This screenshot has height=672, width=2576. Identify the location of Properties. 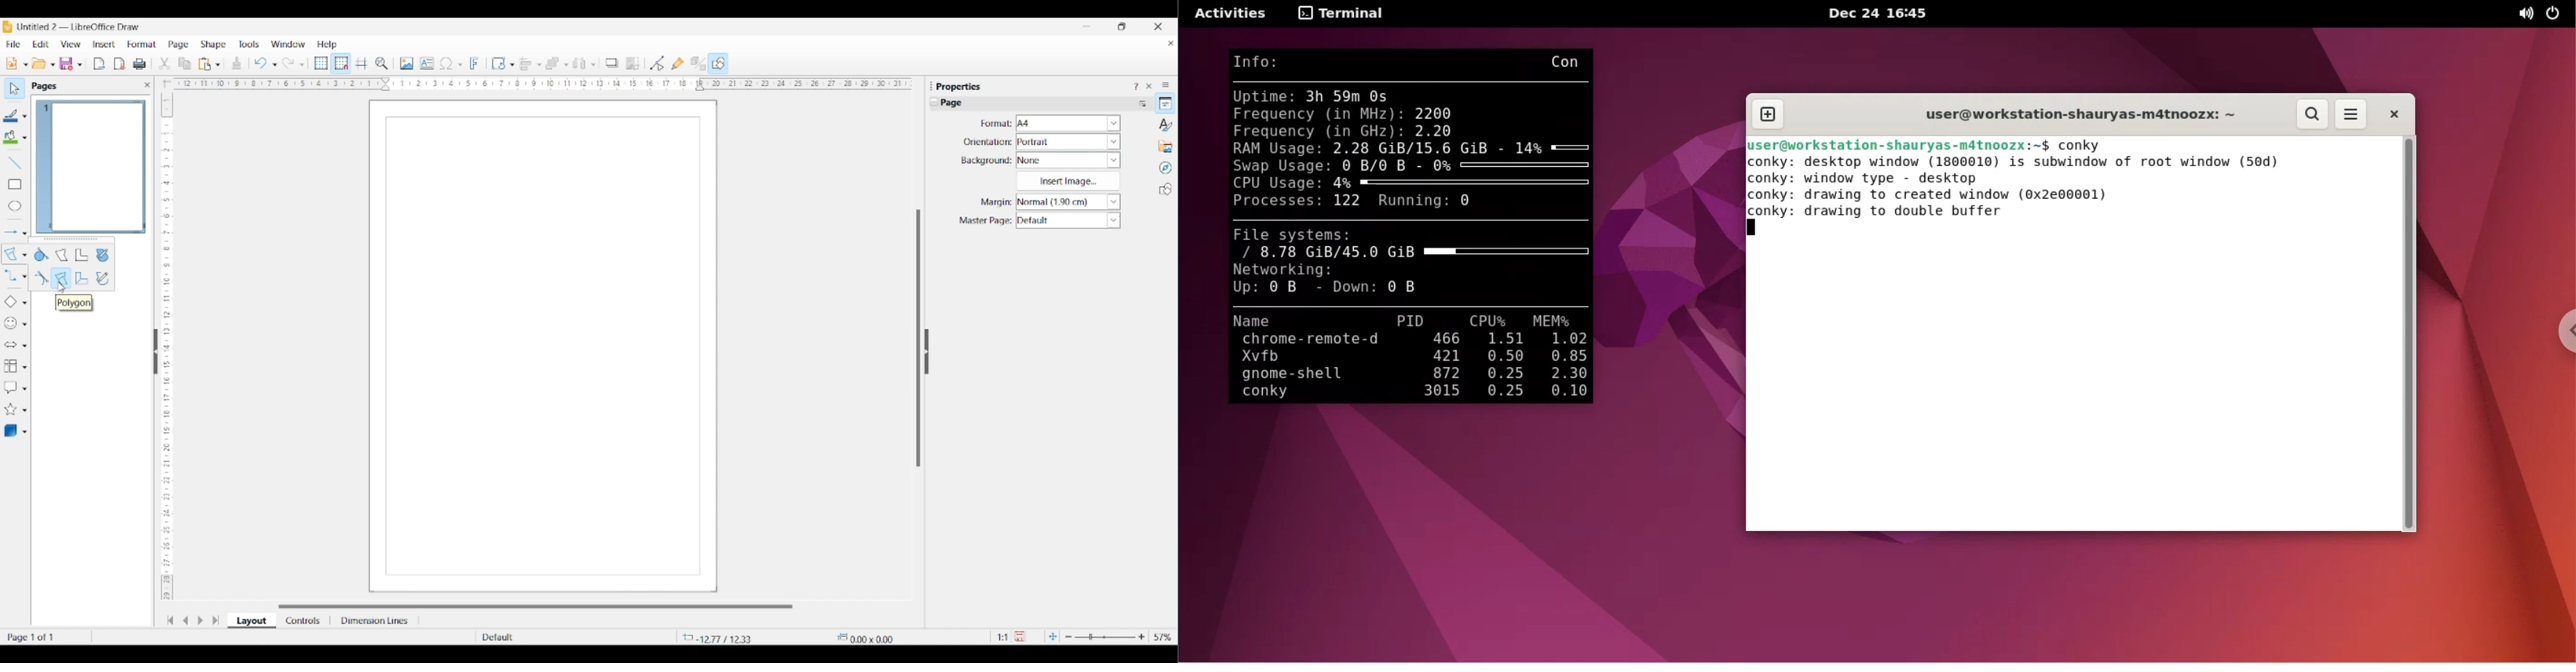
(1166, 103).